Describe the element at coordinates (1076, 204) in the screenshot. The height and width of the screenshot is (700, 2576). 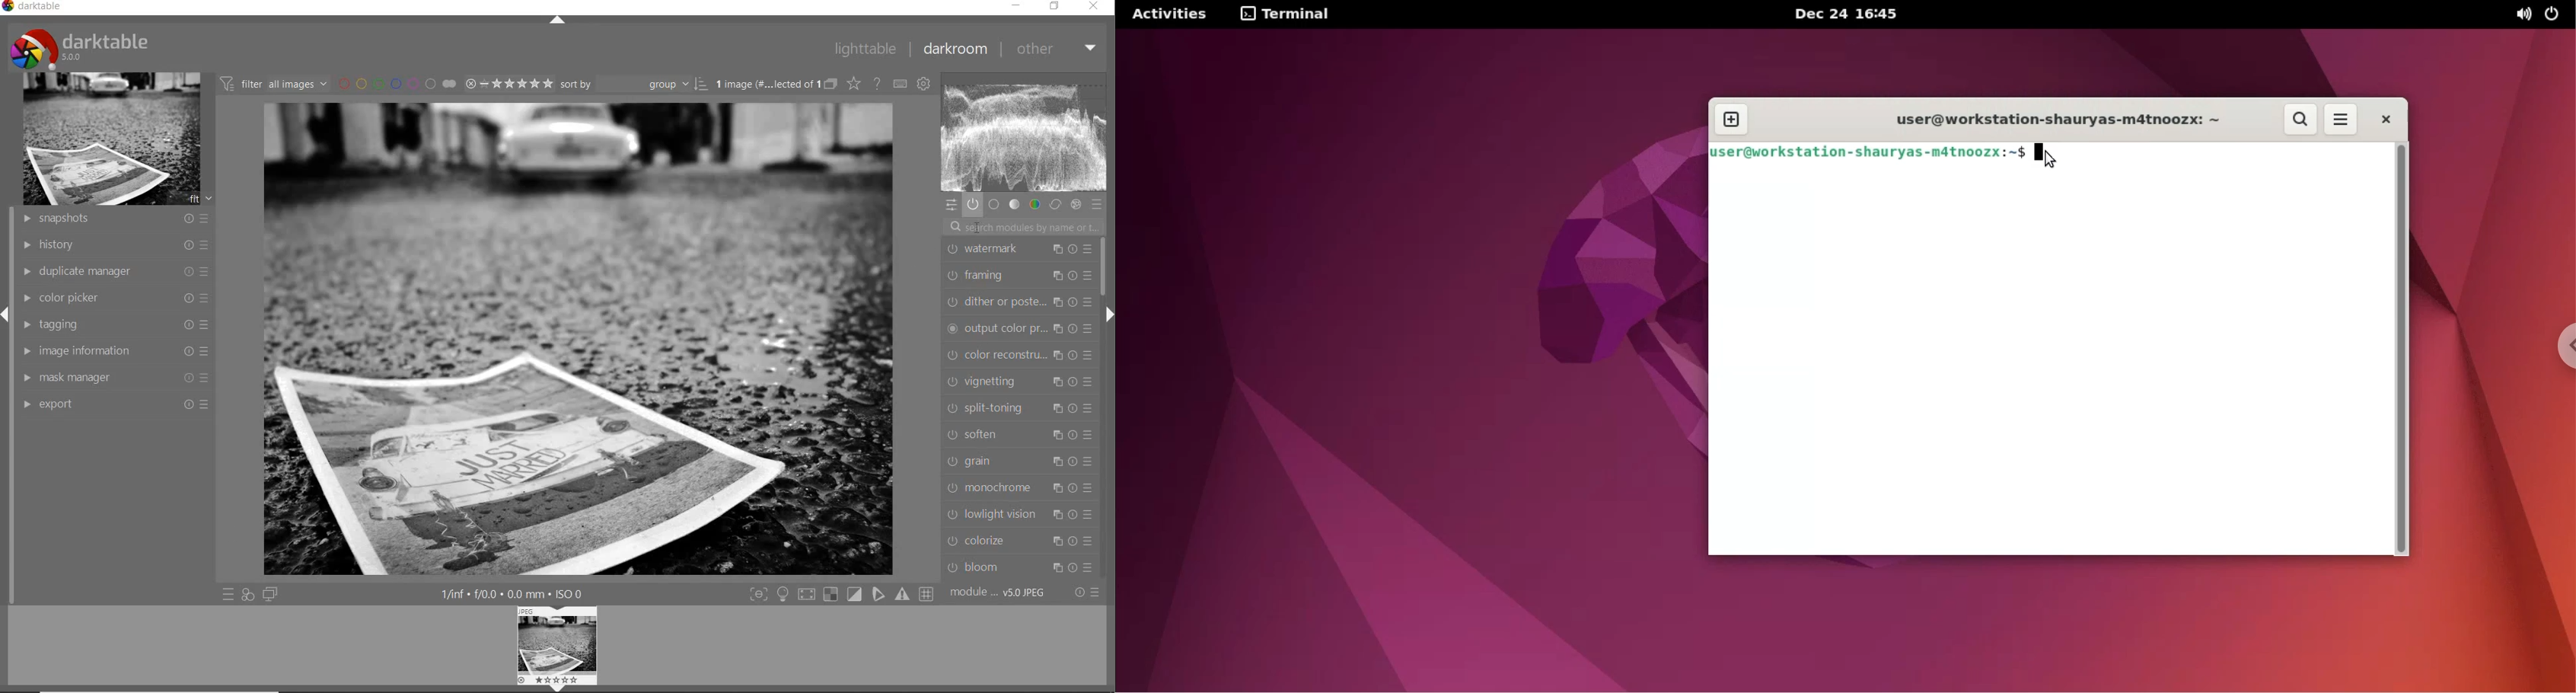
I see `effect` at that location.